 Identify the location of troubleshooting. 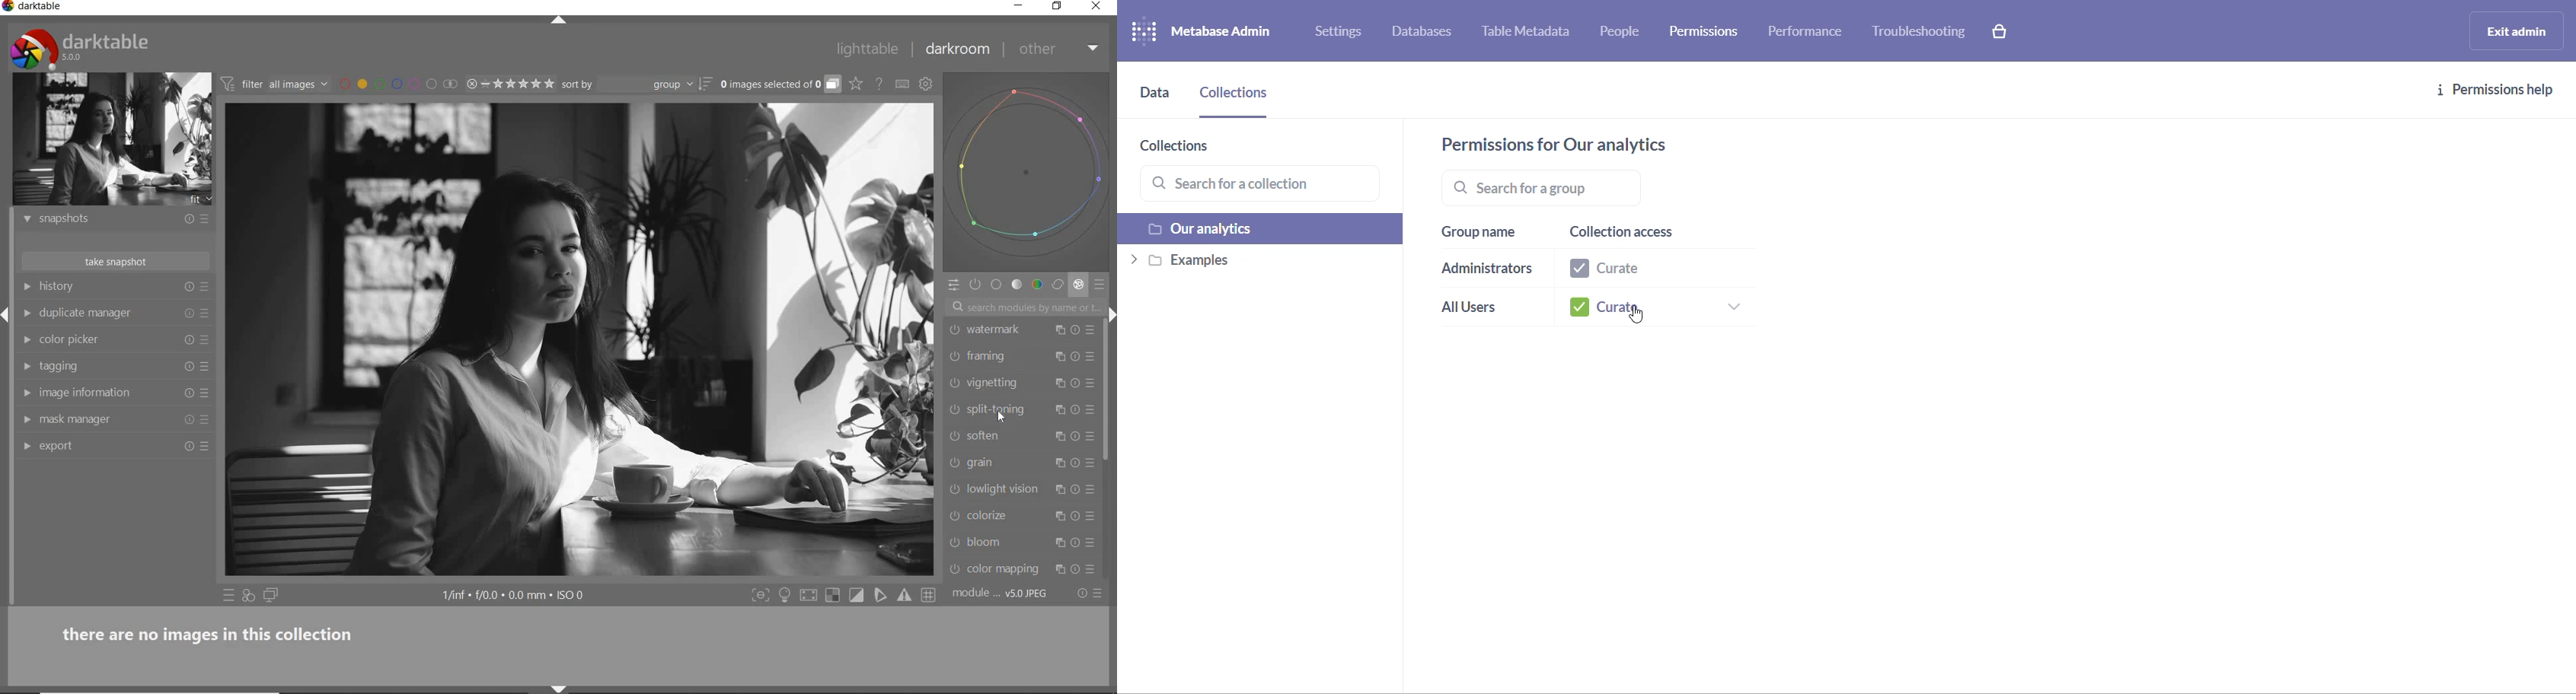
(1920, 32).